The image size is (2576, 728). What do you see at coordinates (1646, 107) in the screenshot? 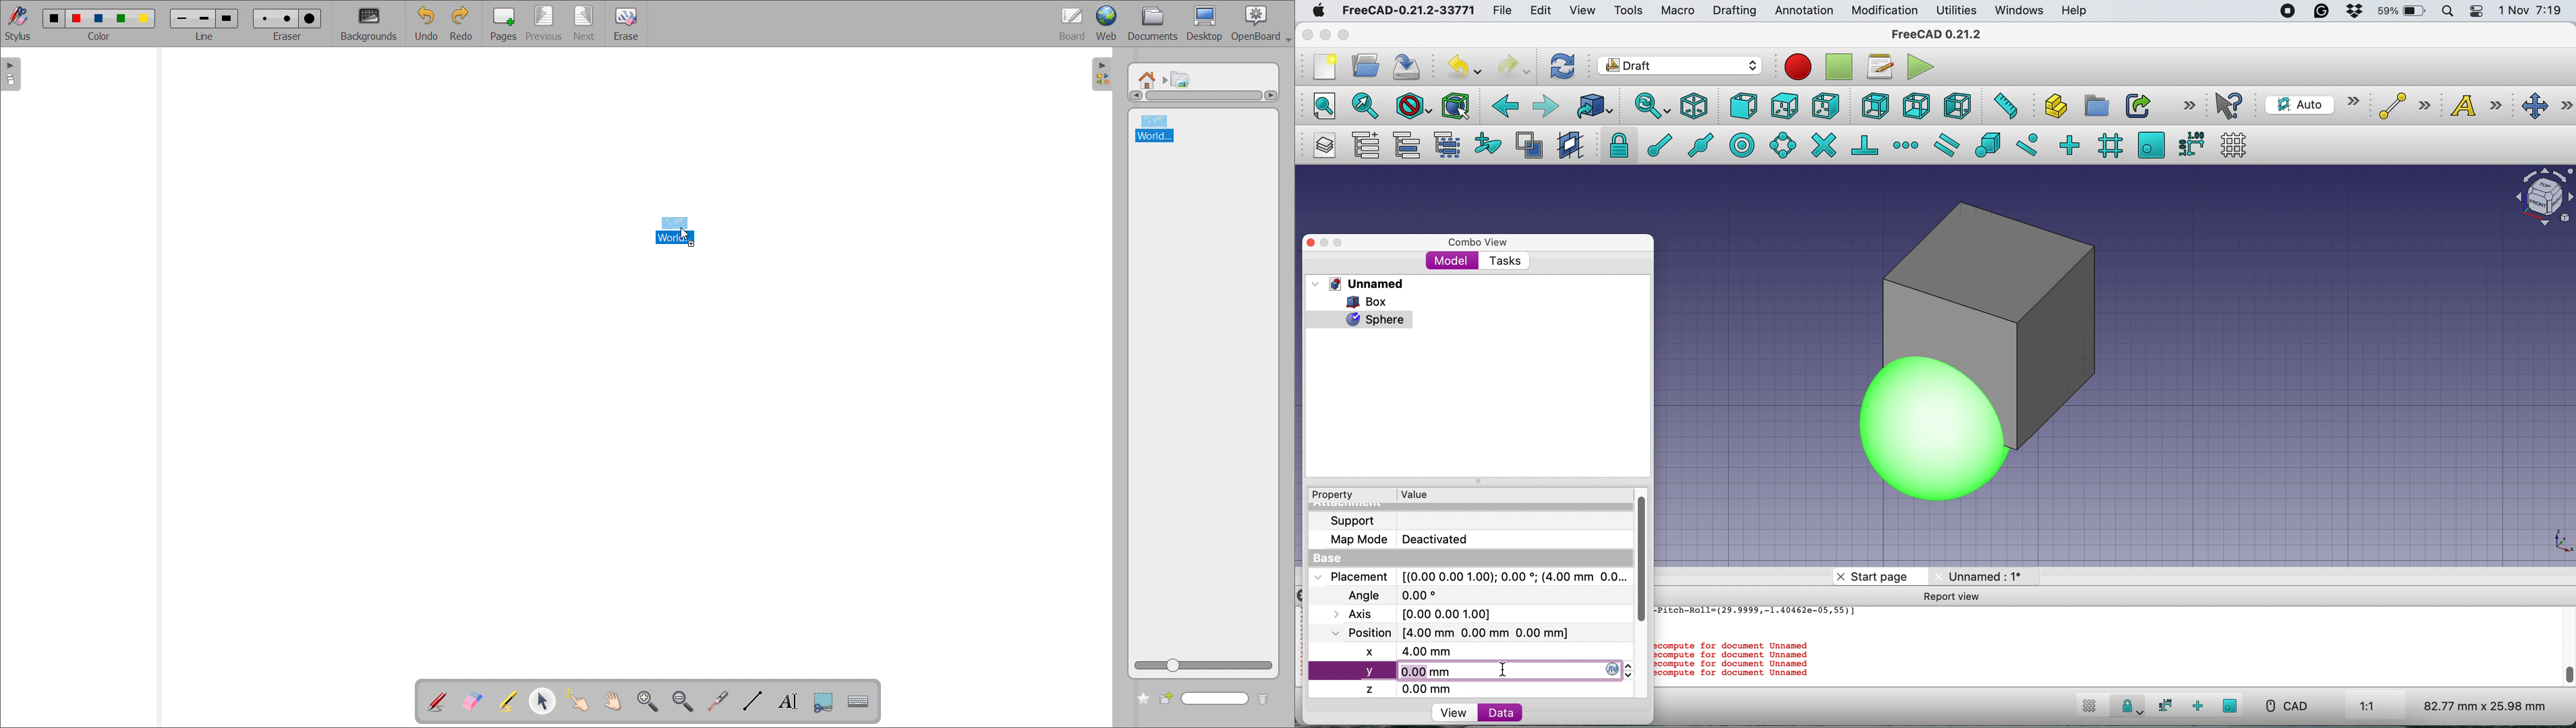
I see `sync view` at bounding box center [1646, 107].